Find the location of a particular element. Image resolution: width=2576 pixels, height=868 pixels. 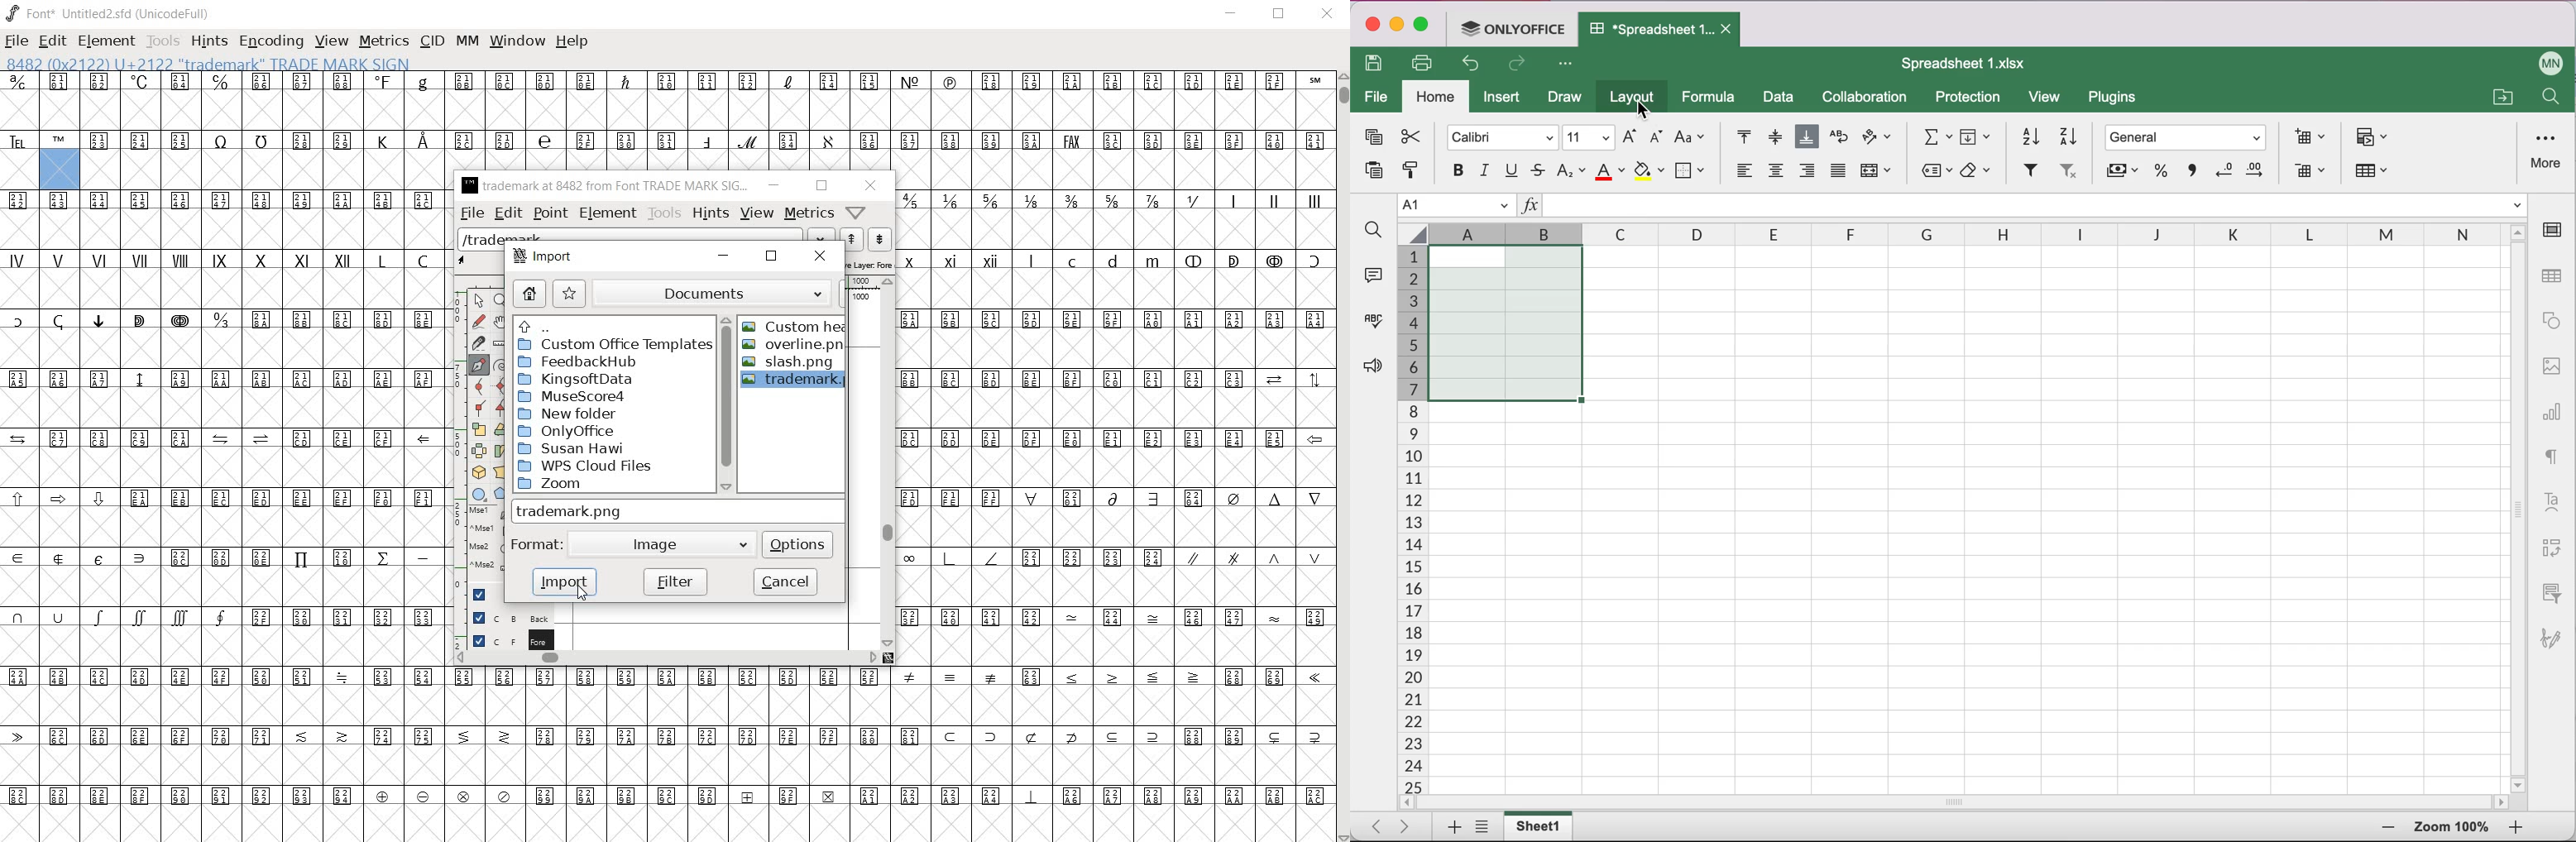

mathematical fractions is located at coordinates (1052, 217).